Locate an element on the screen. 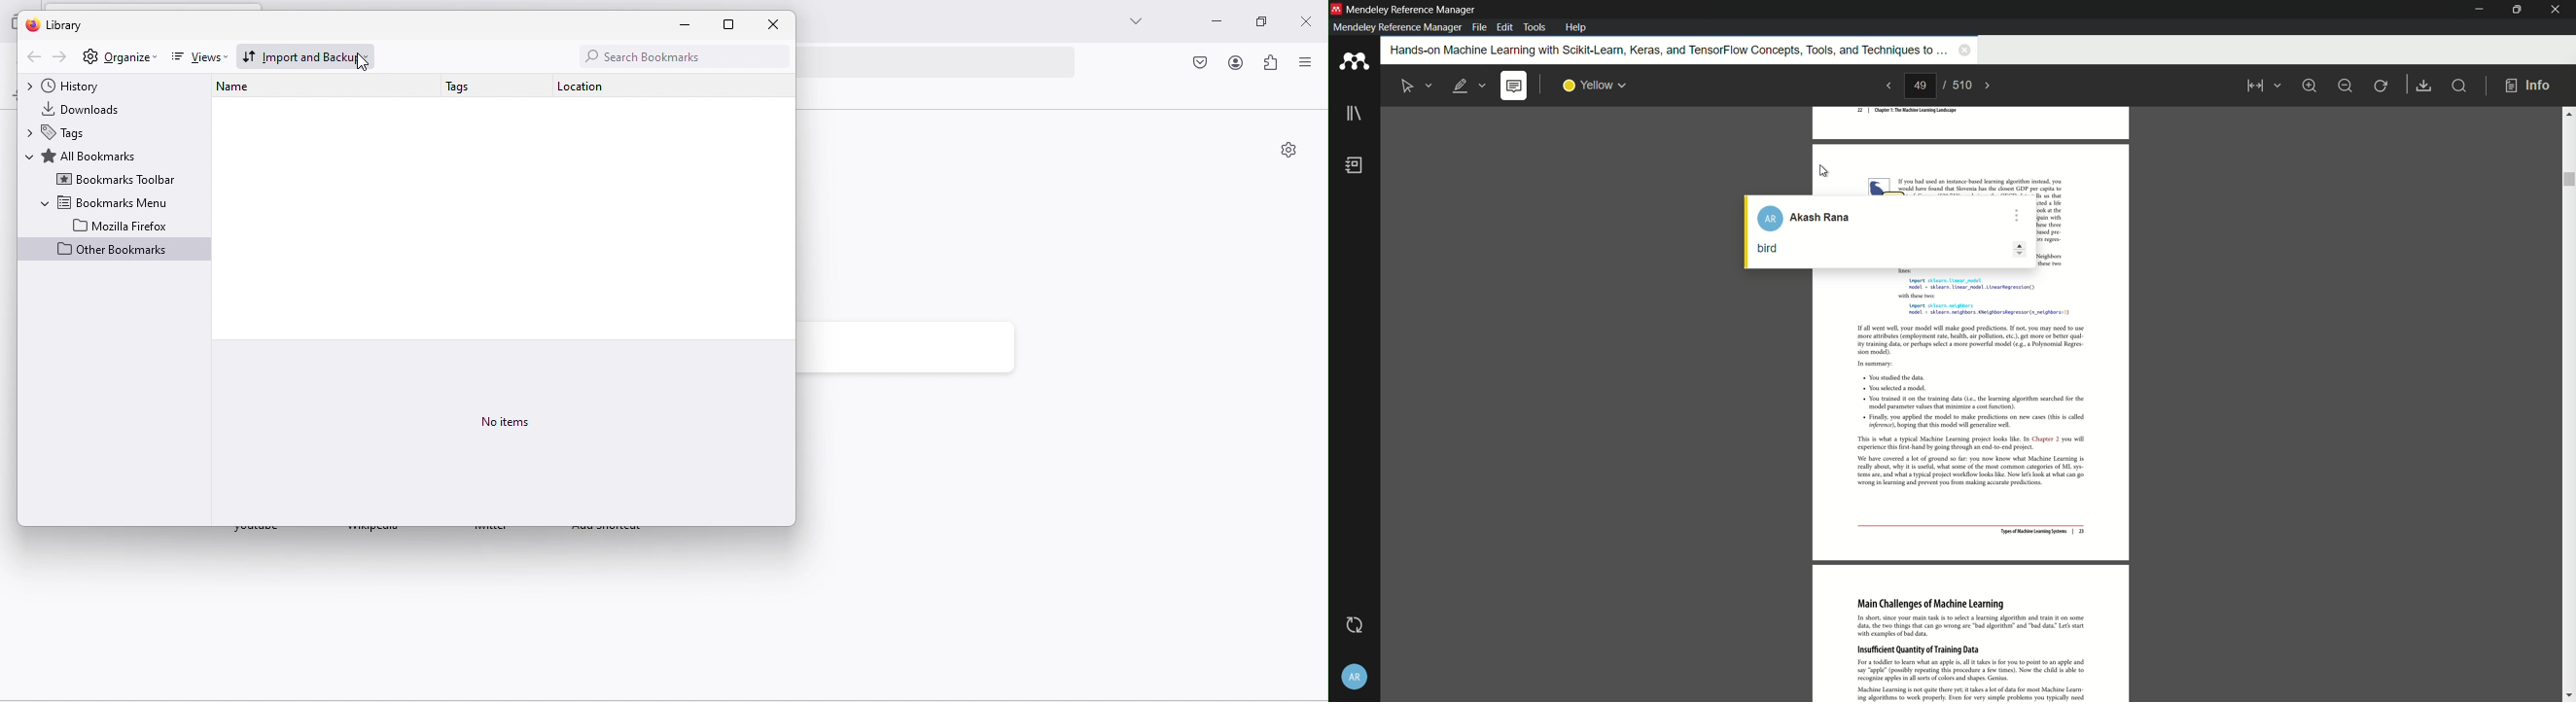  account is located at coordinates (1235, 64).